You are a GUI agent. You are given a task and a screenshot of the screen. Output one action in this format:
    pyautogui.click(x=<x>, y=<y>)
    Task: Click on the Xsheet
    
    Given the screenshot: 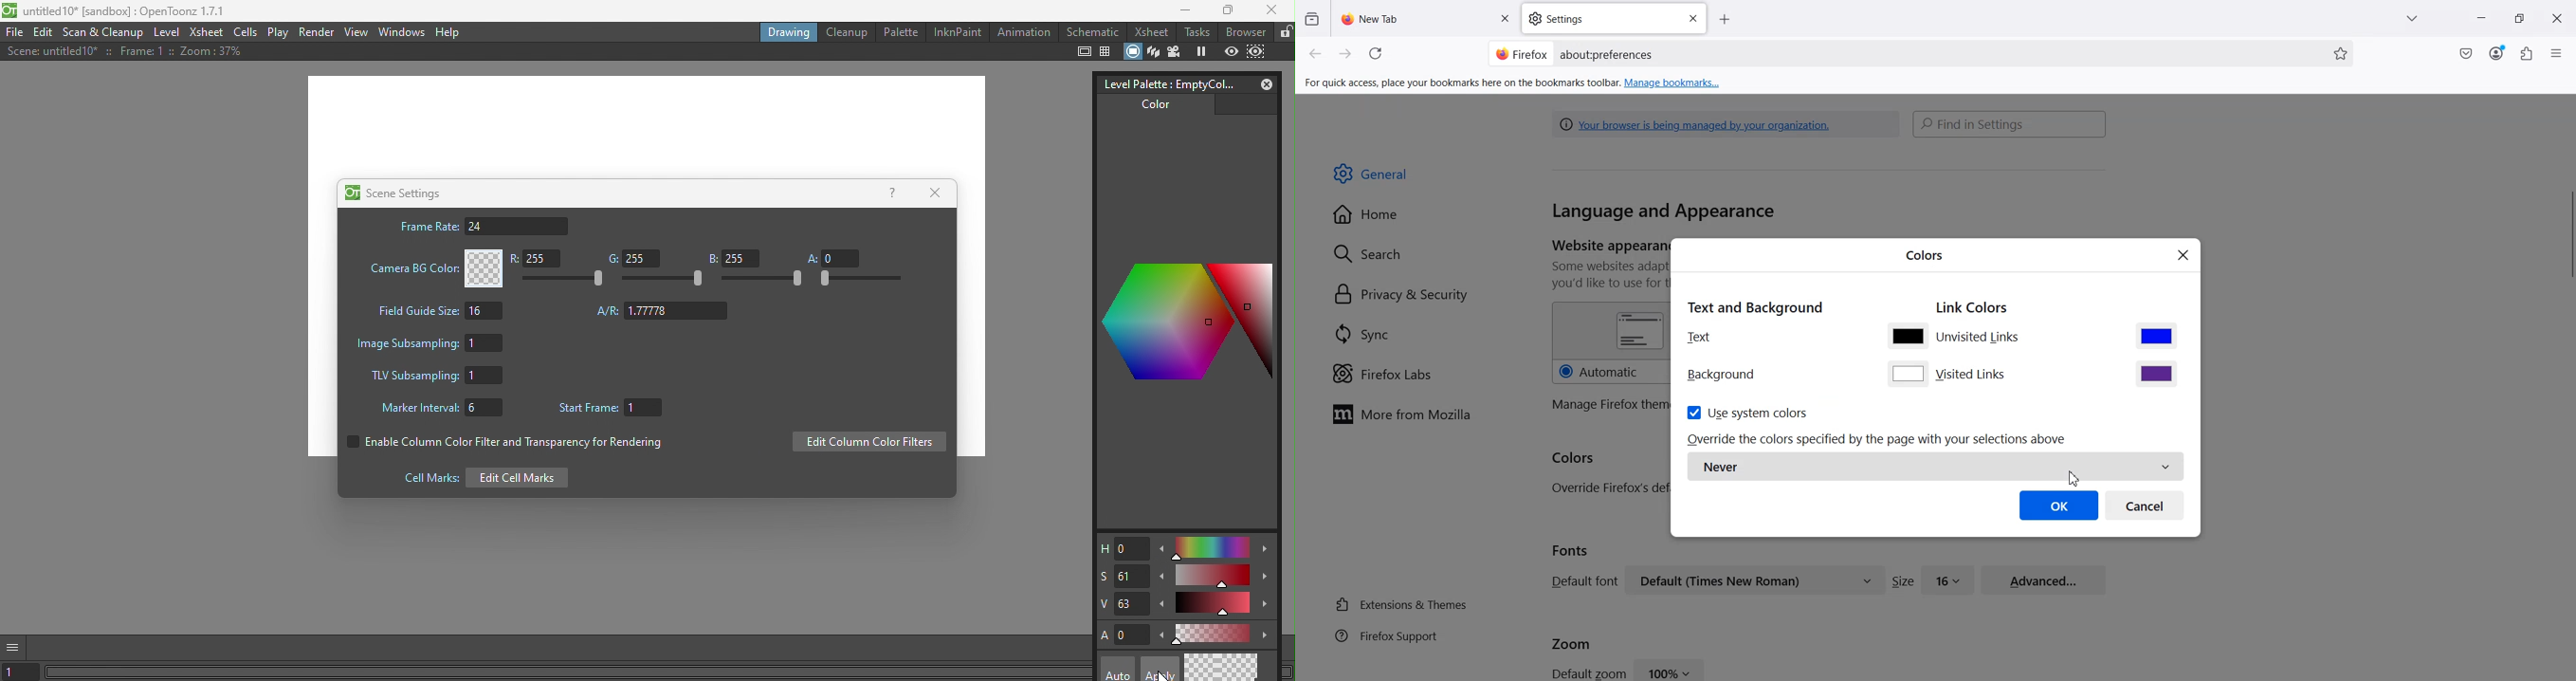 What is the action you would take?
    pyautogui.click(x=1149, y=32)
    